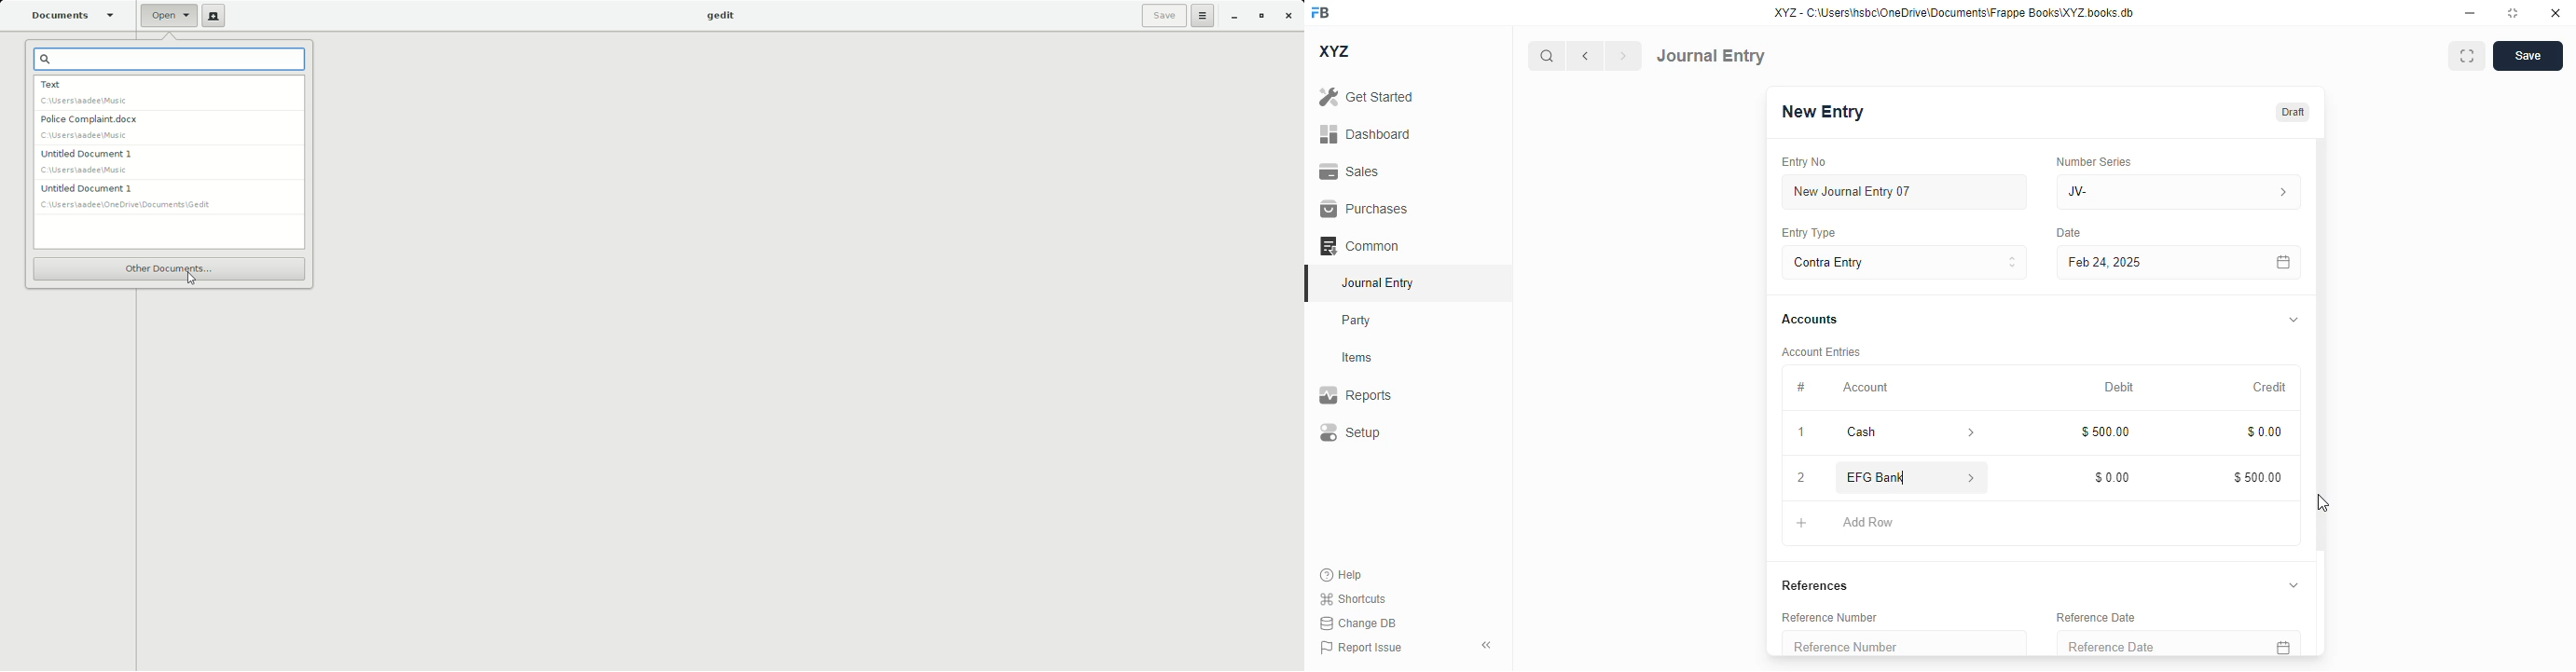 The image size is (2576, 672). What do you see at coordinates (1828, 616) in the screenshot?
I see `reference number` at bounding box center [1828, 616].